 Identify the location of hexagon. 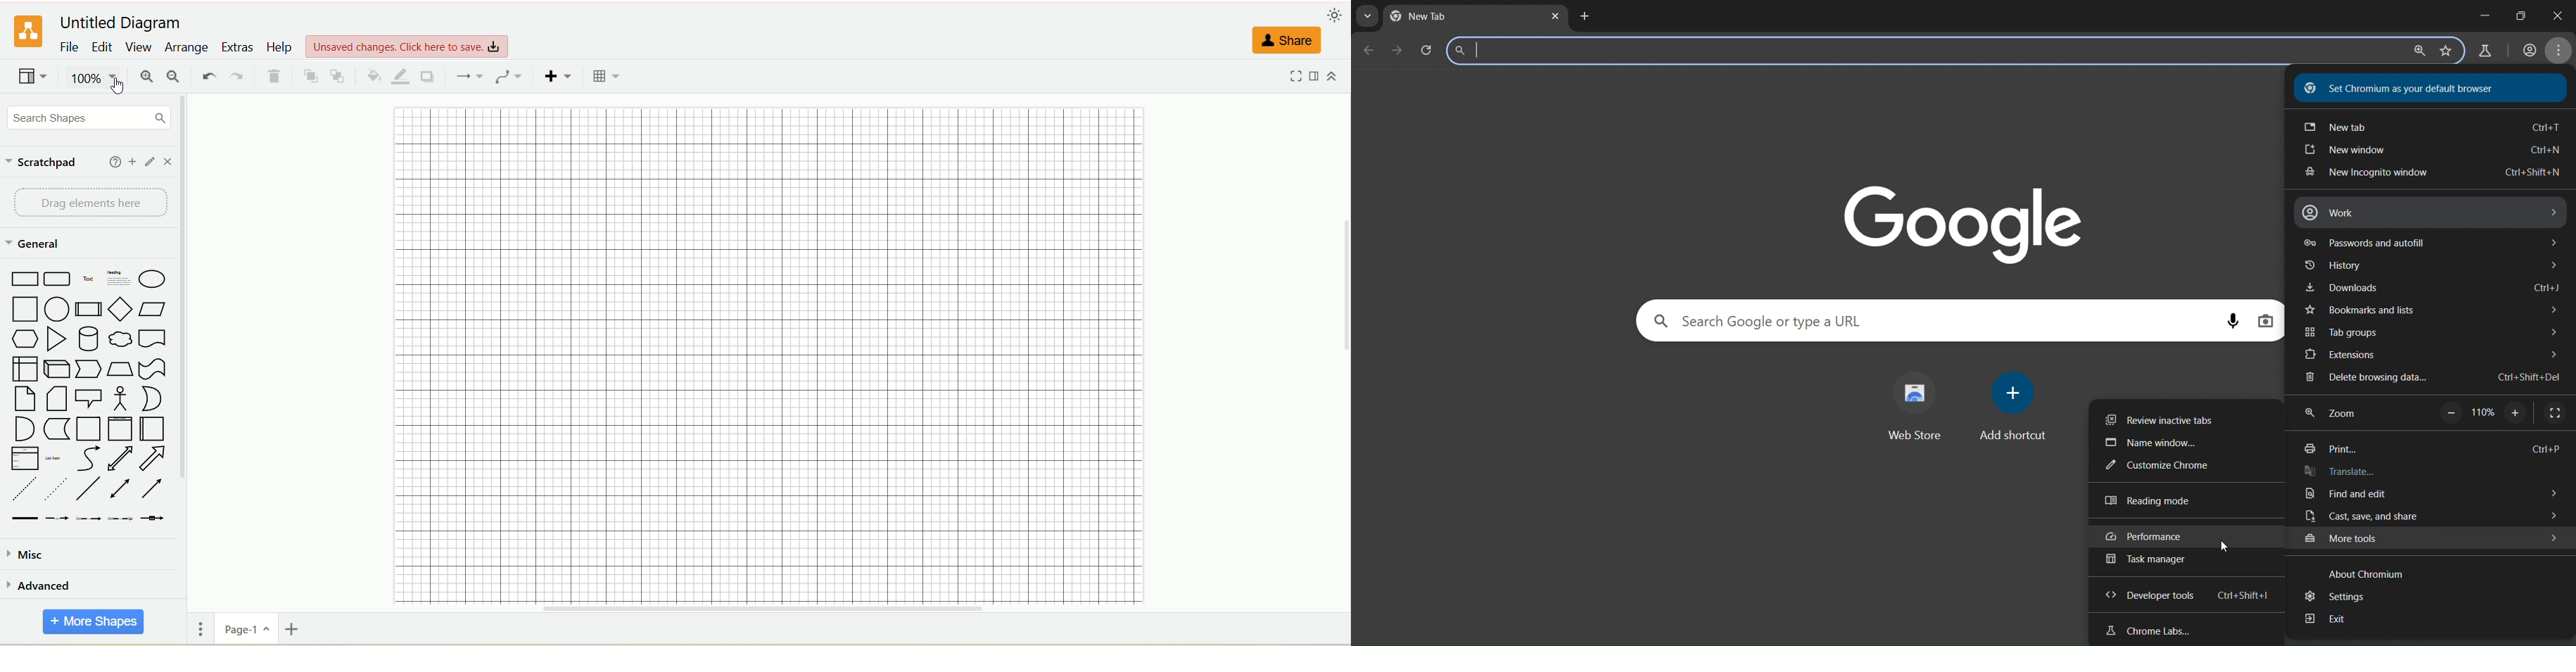
(25, 338).